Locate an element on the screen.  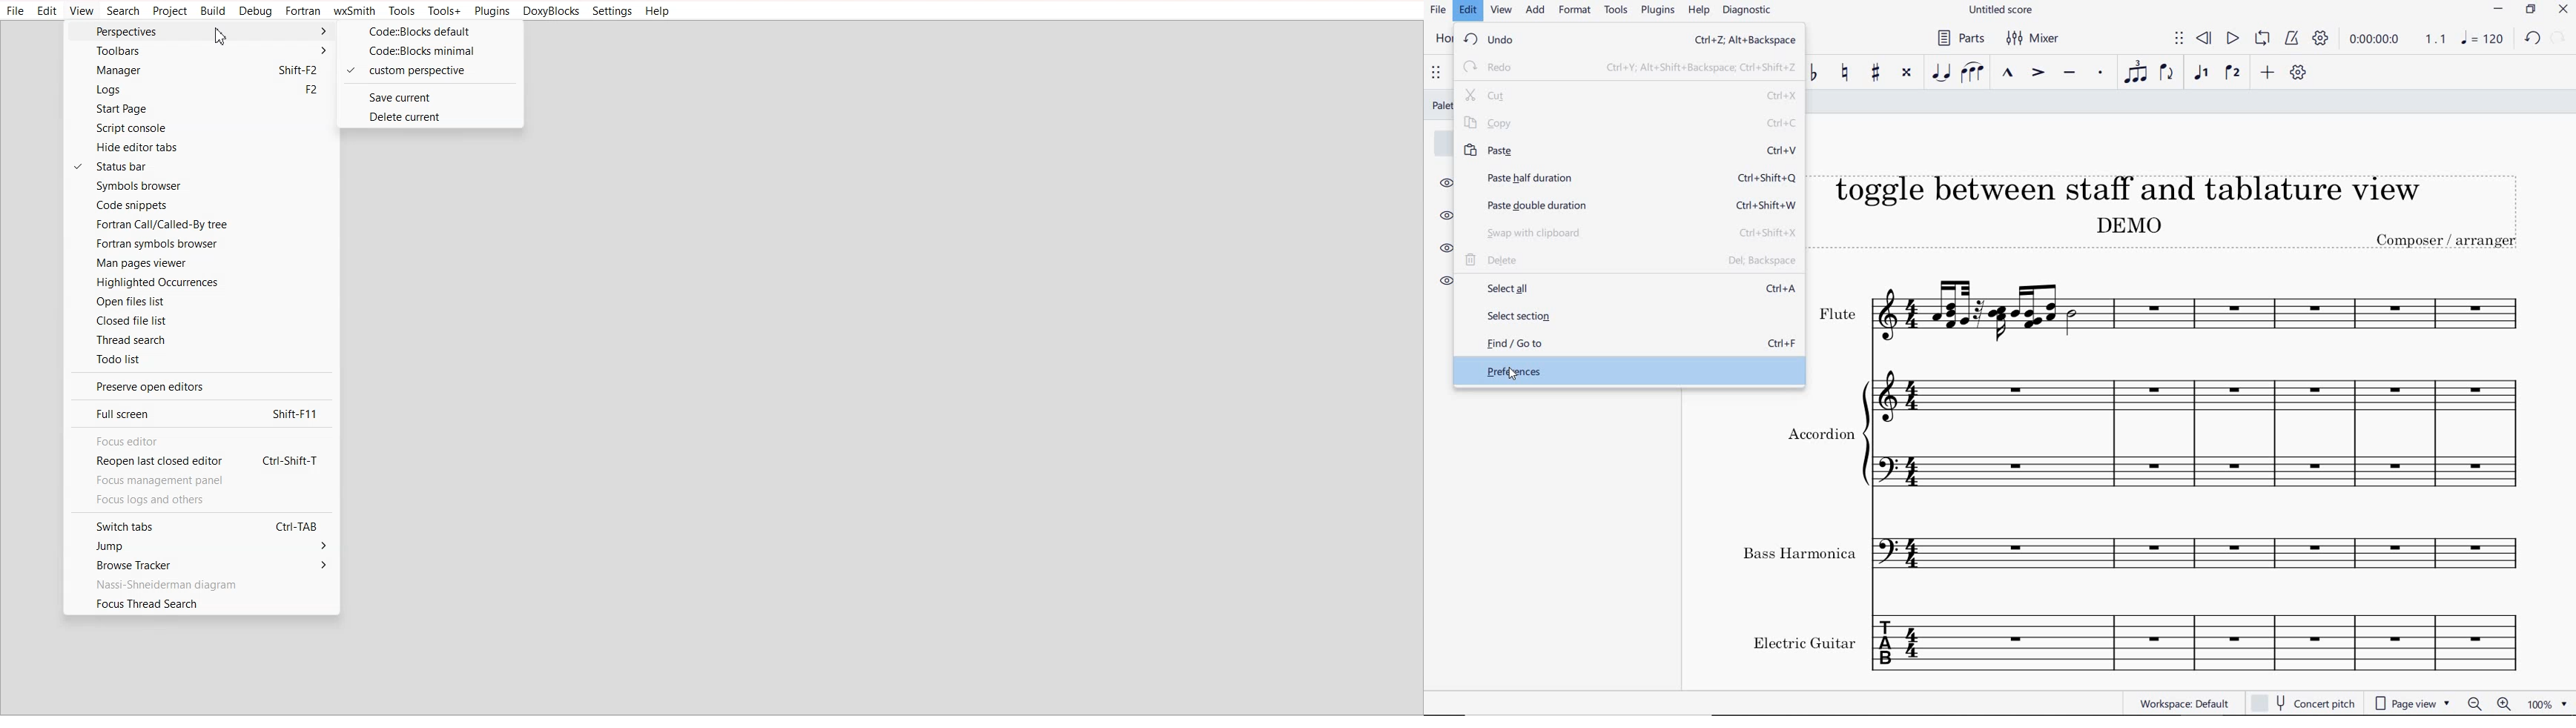
Logs is located at coordinates (198, 90).